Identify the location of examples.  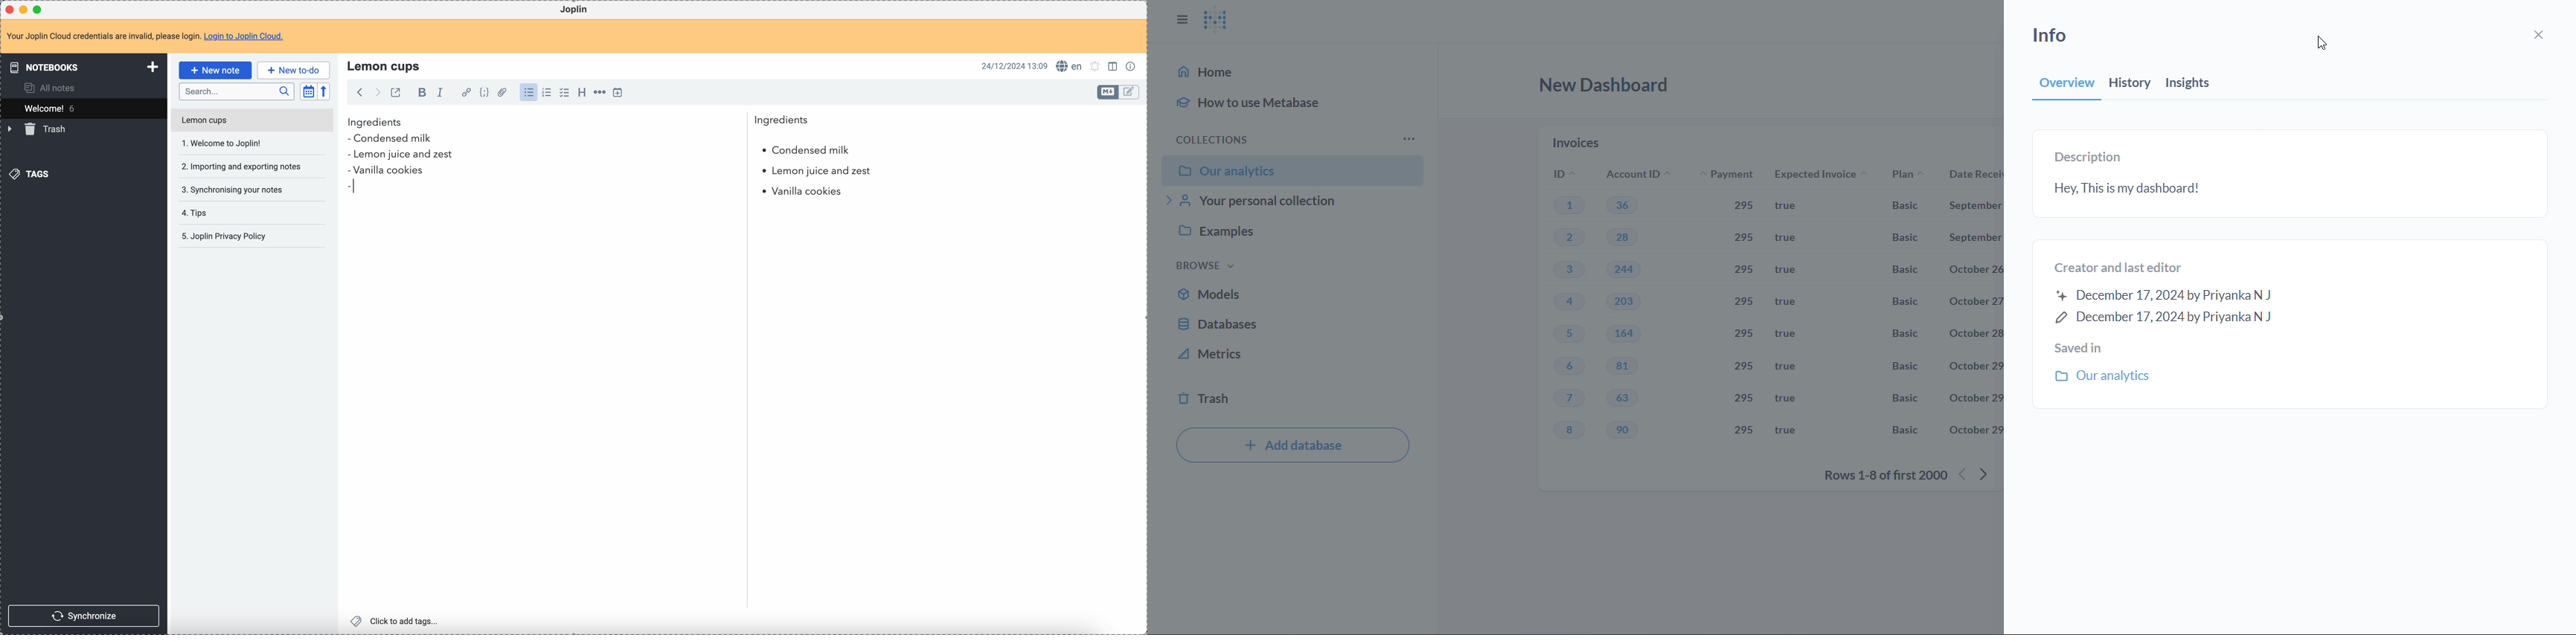
(1287, 233).